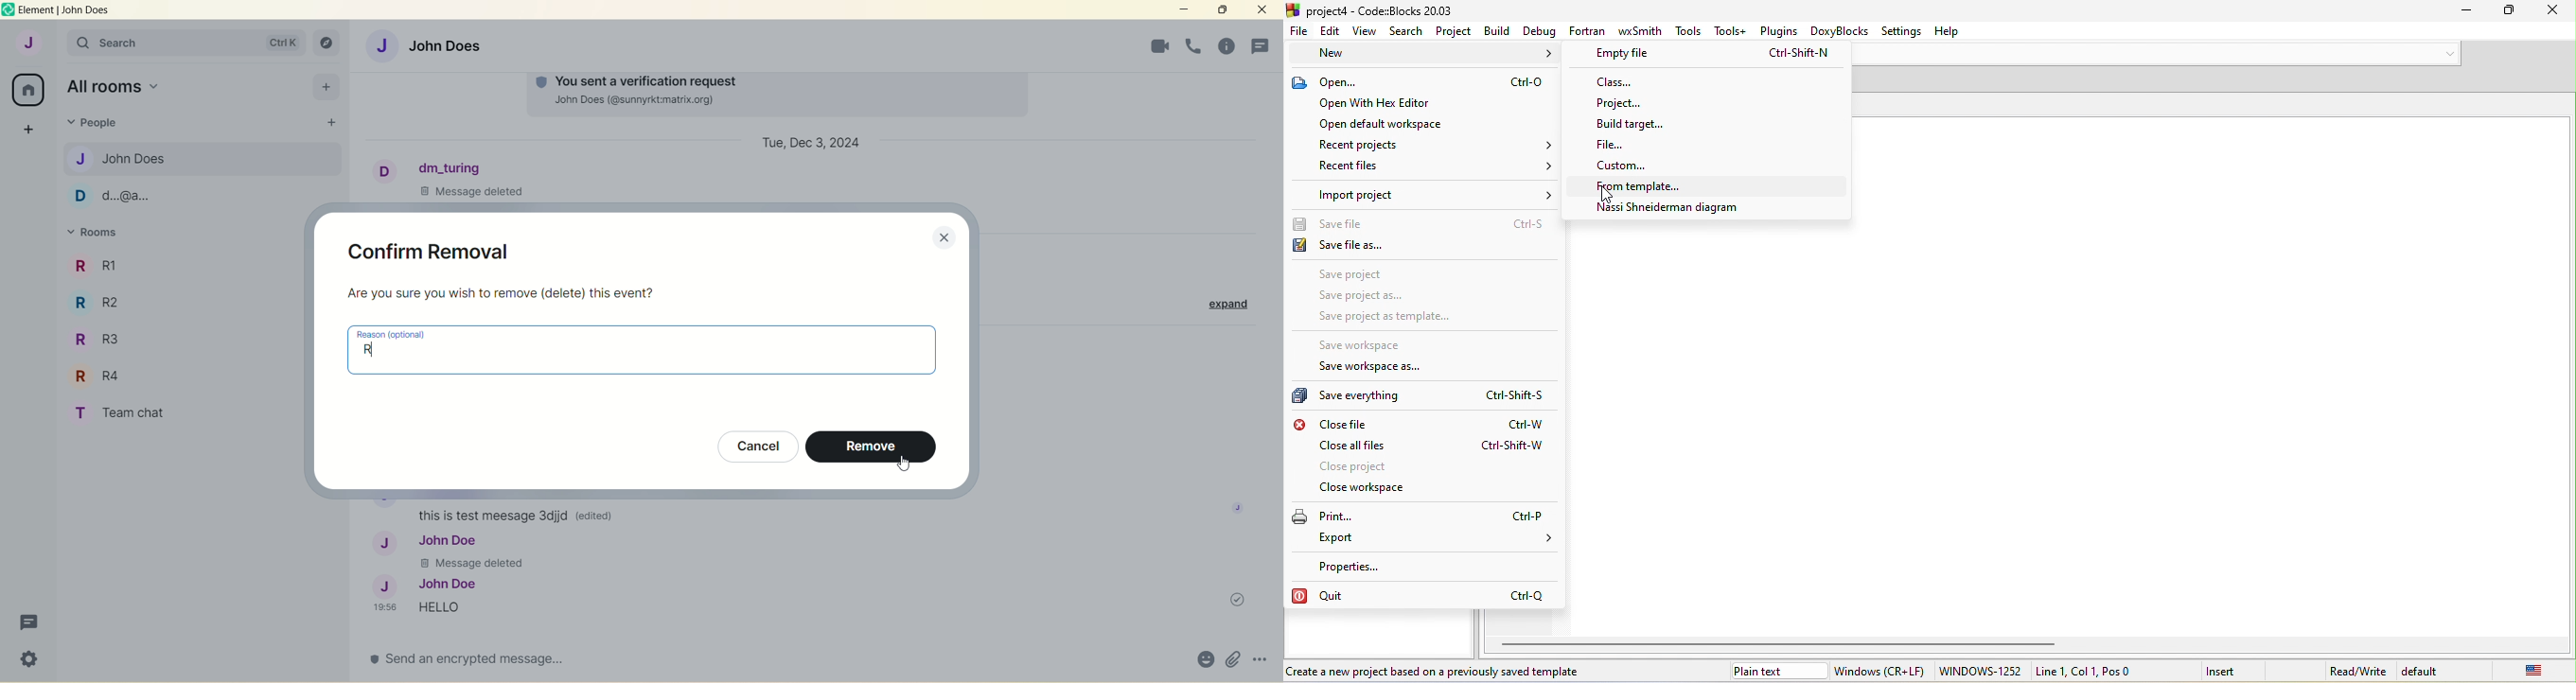  What do you see at coordinates (2501, 11) in the screenshot?
I see `Minimize/Maximize` at bounding box center [2501, 11].